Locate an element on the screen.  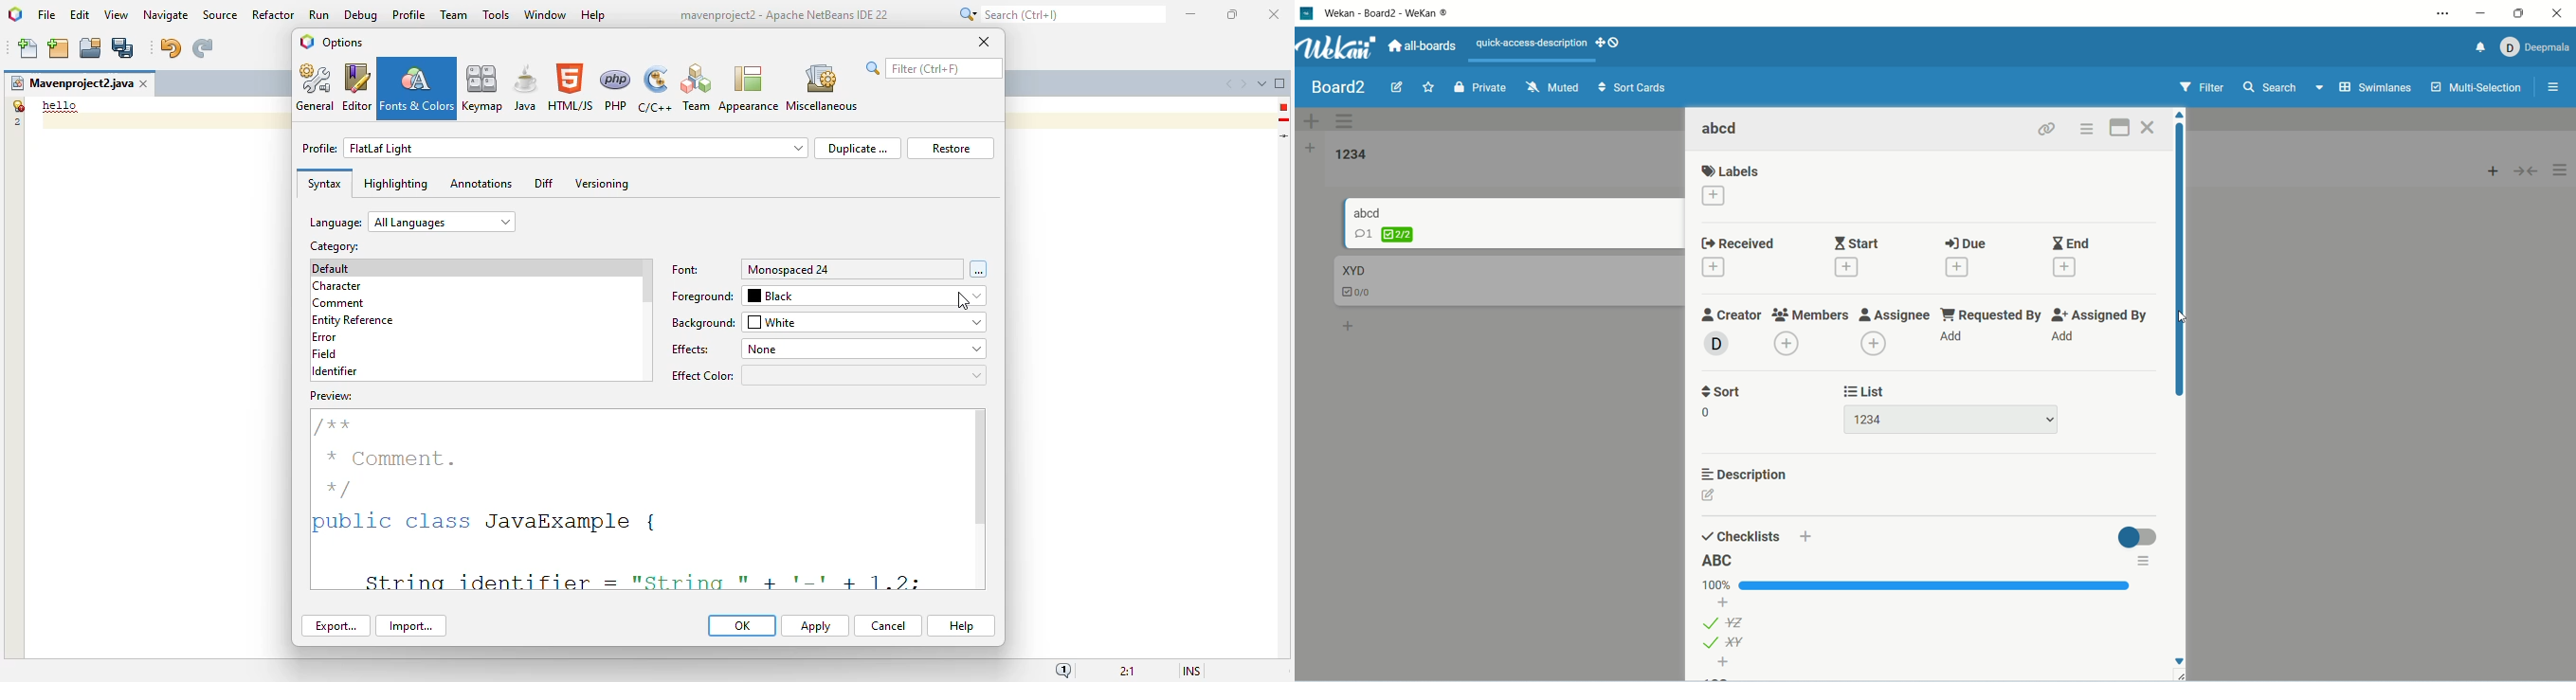
logo is located at coordinates (307, 42).